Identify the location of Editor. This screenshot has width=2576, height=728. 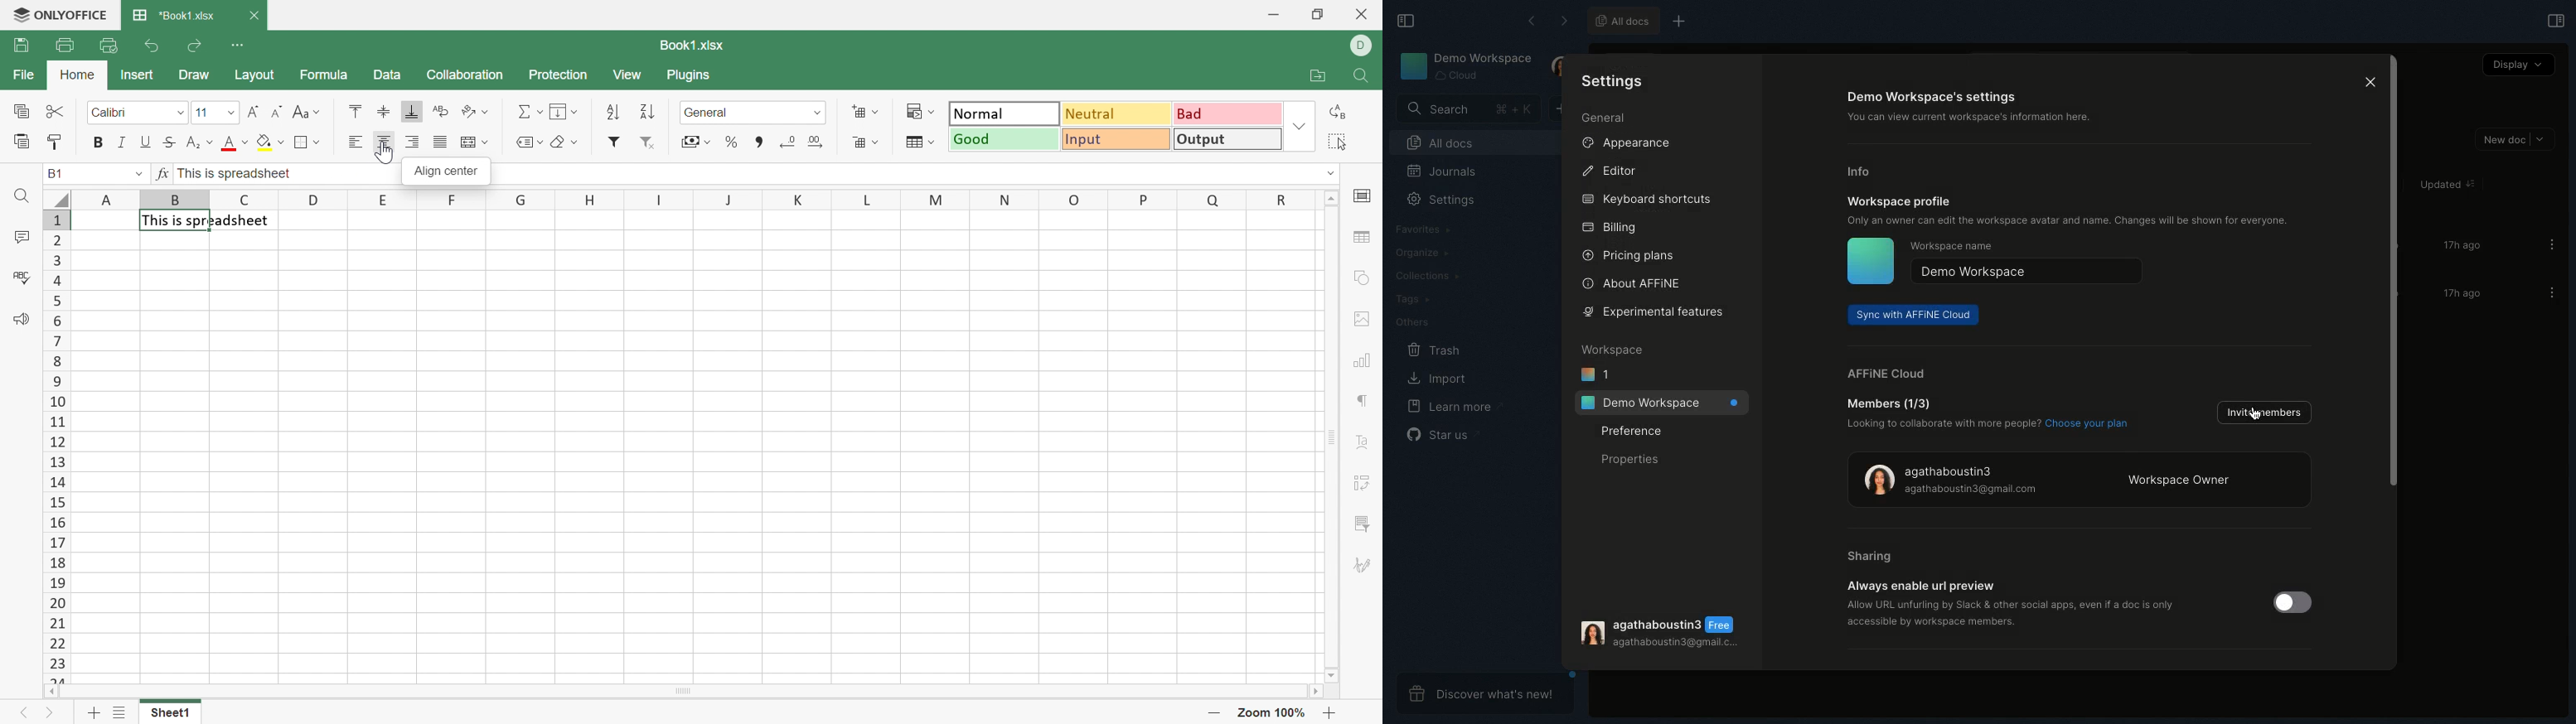
(1608, 170).